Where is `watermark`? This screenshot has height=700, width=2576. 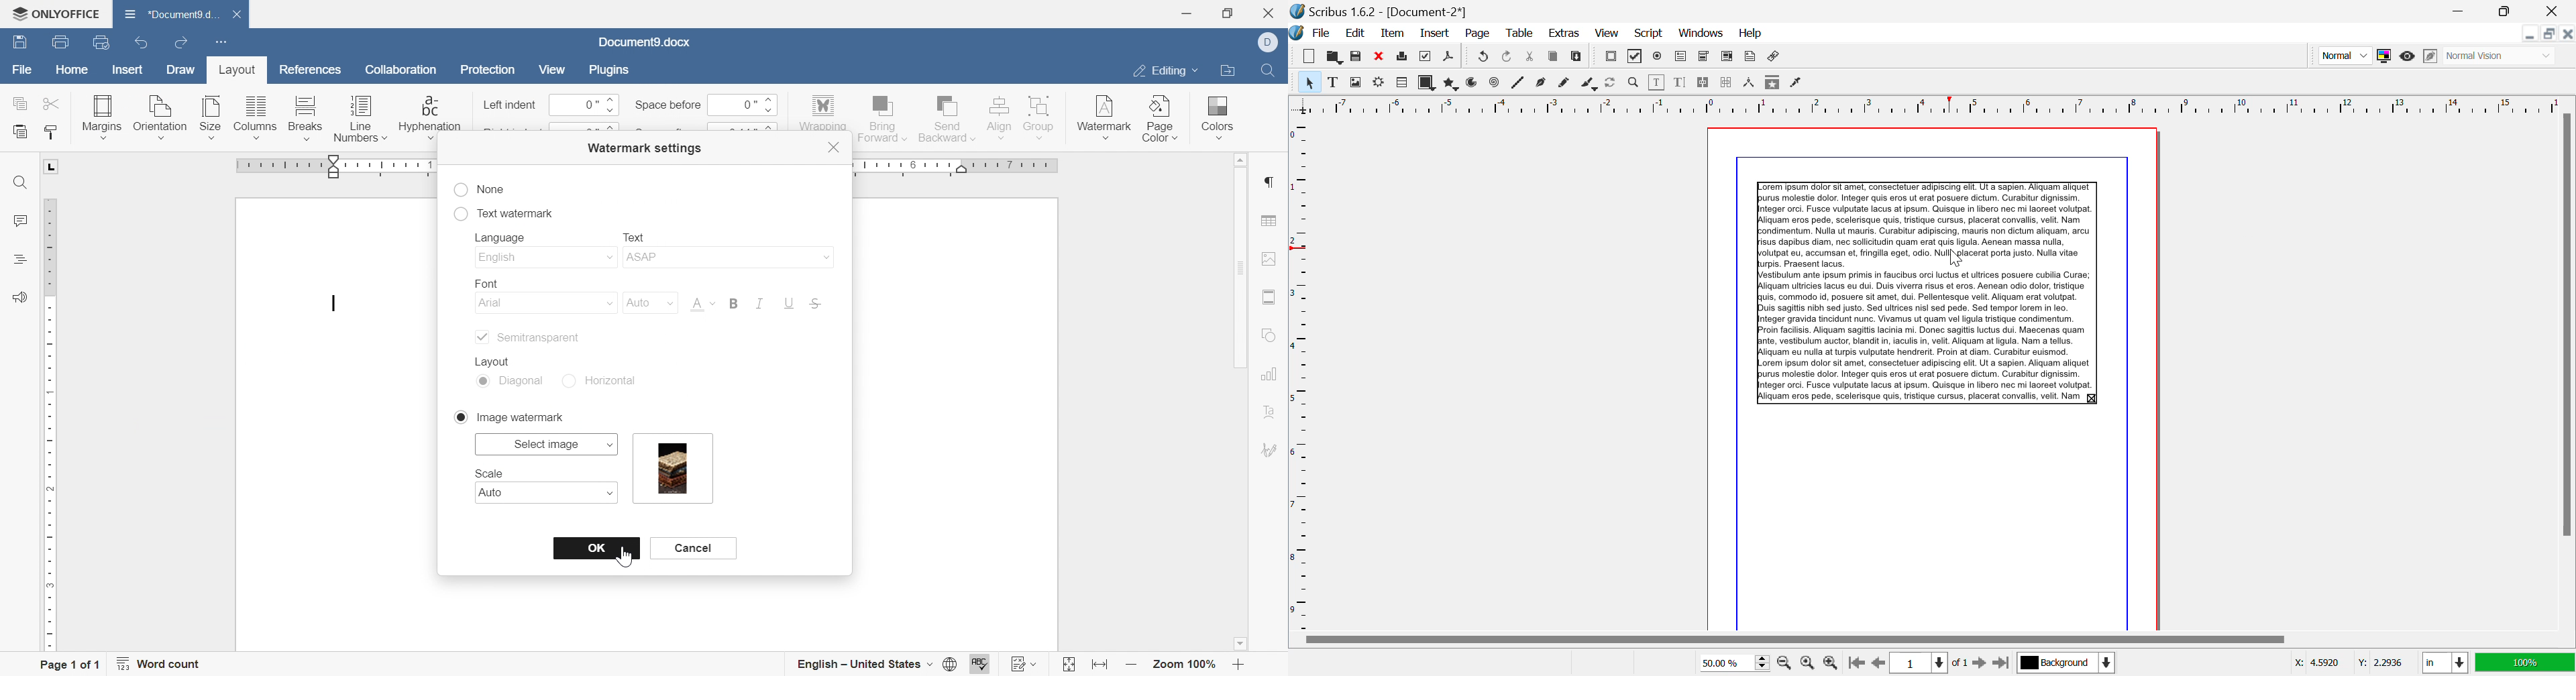
watermark is located at coordinates (1103, 113).